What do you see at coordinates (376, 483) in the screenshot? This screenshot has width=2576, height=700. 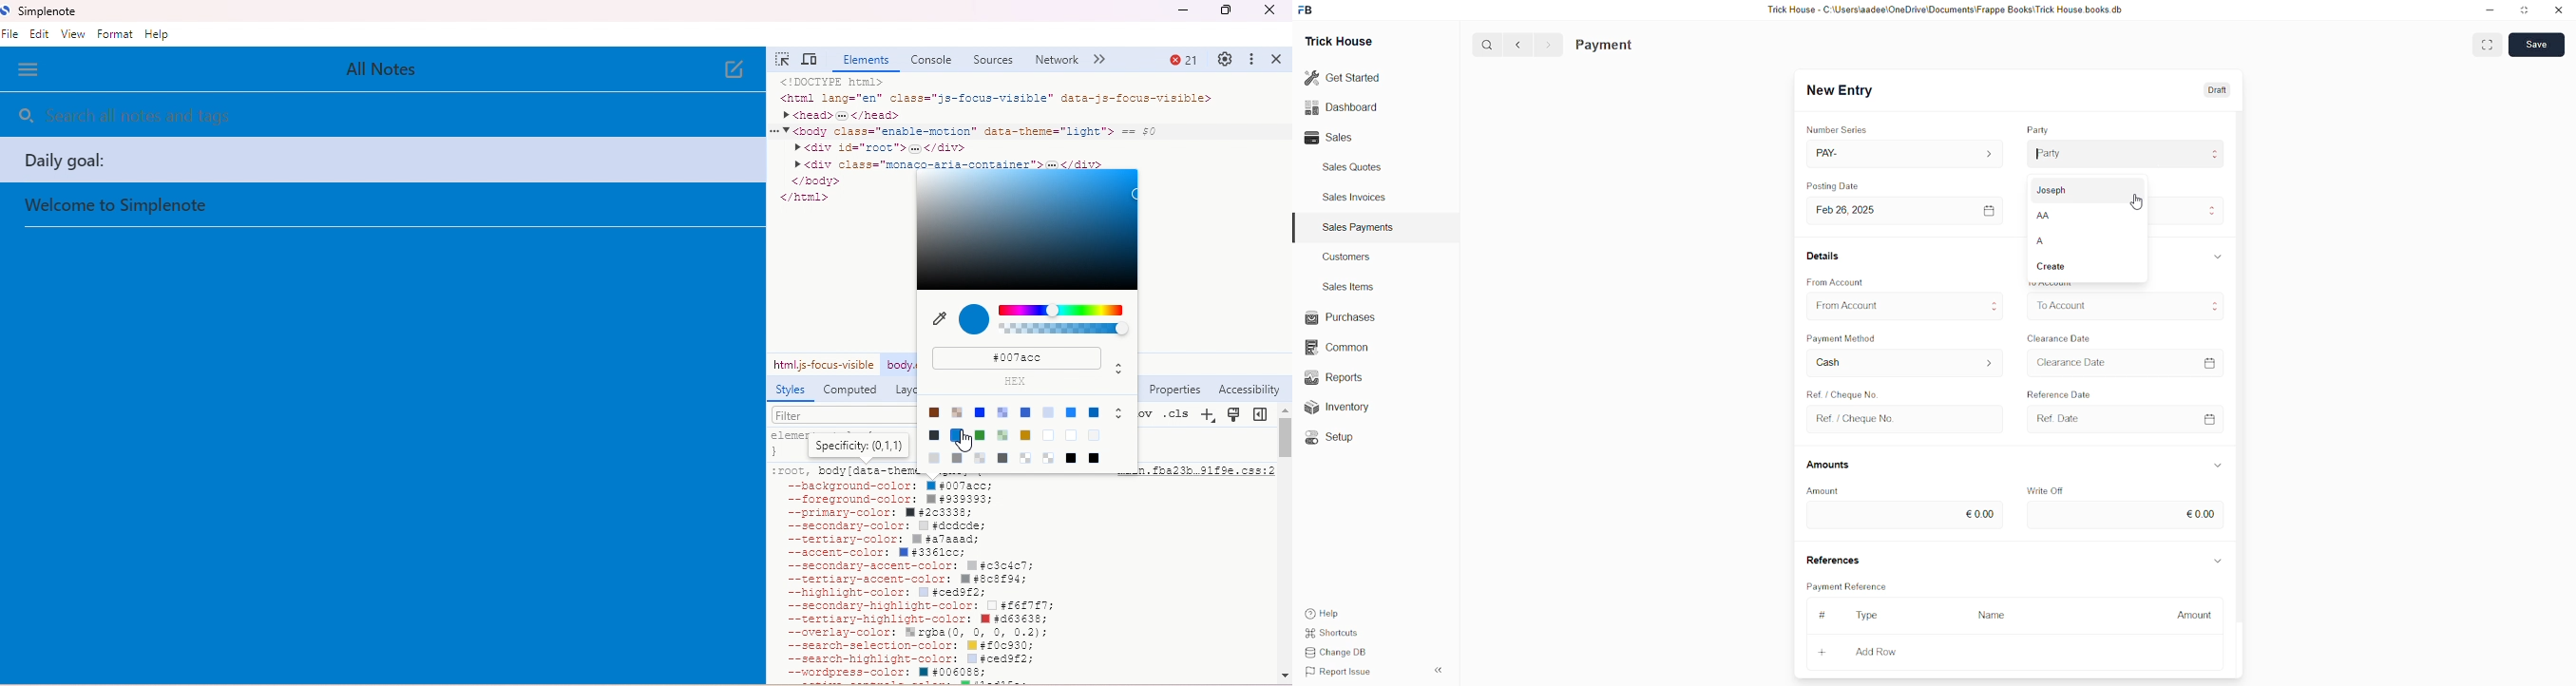 I see `color changed in background` at bounding box center [376, 483].